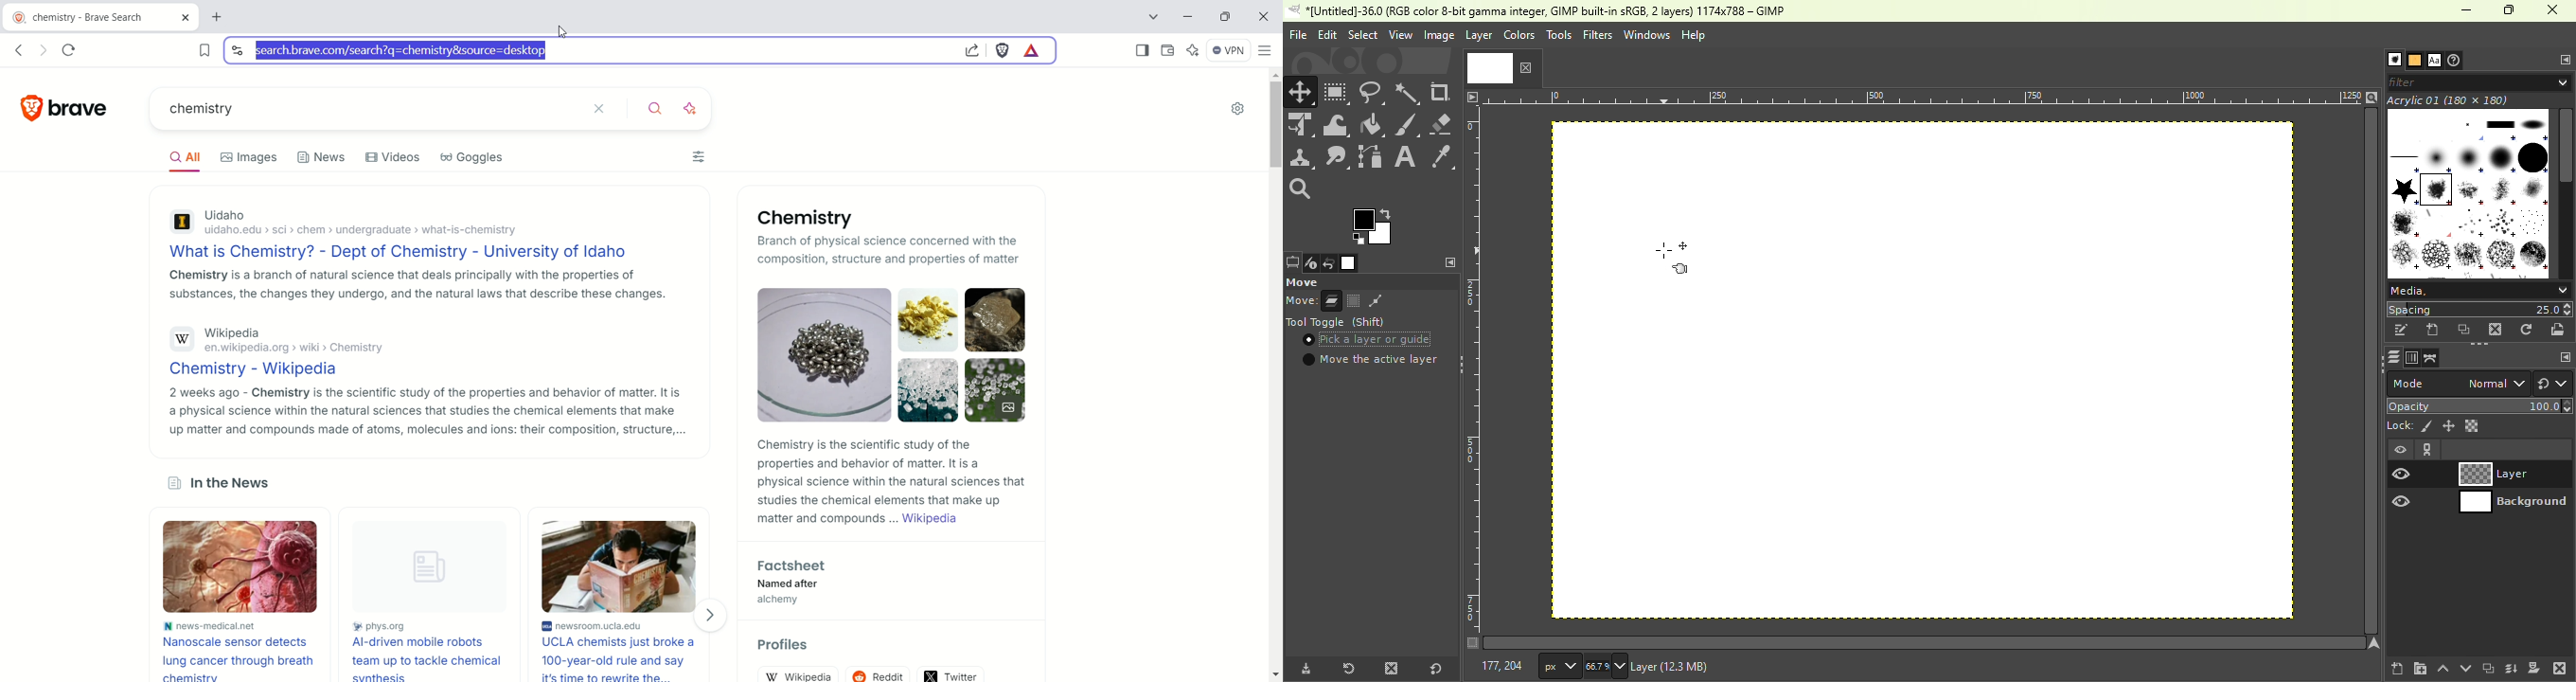  I want to click on Close, so click(2555, 11).